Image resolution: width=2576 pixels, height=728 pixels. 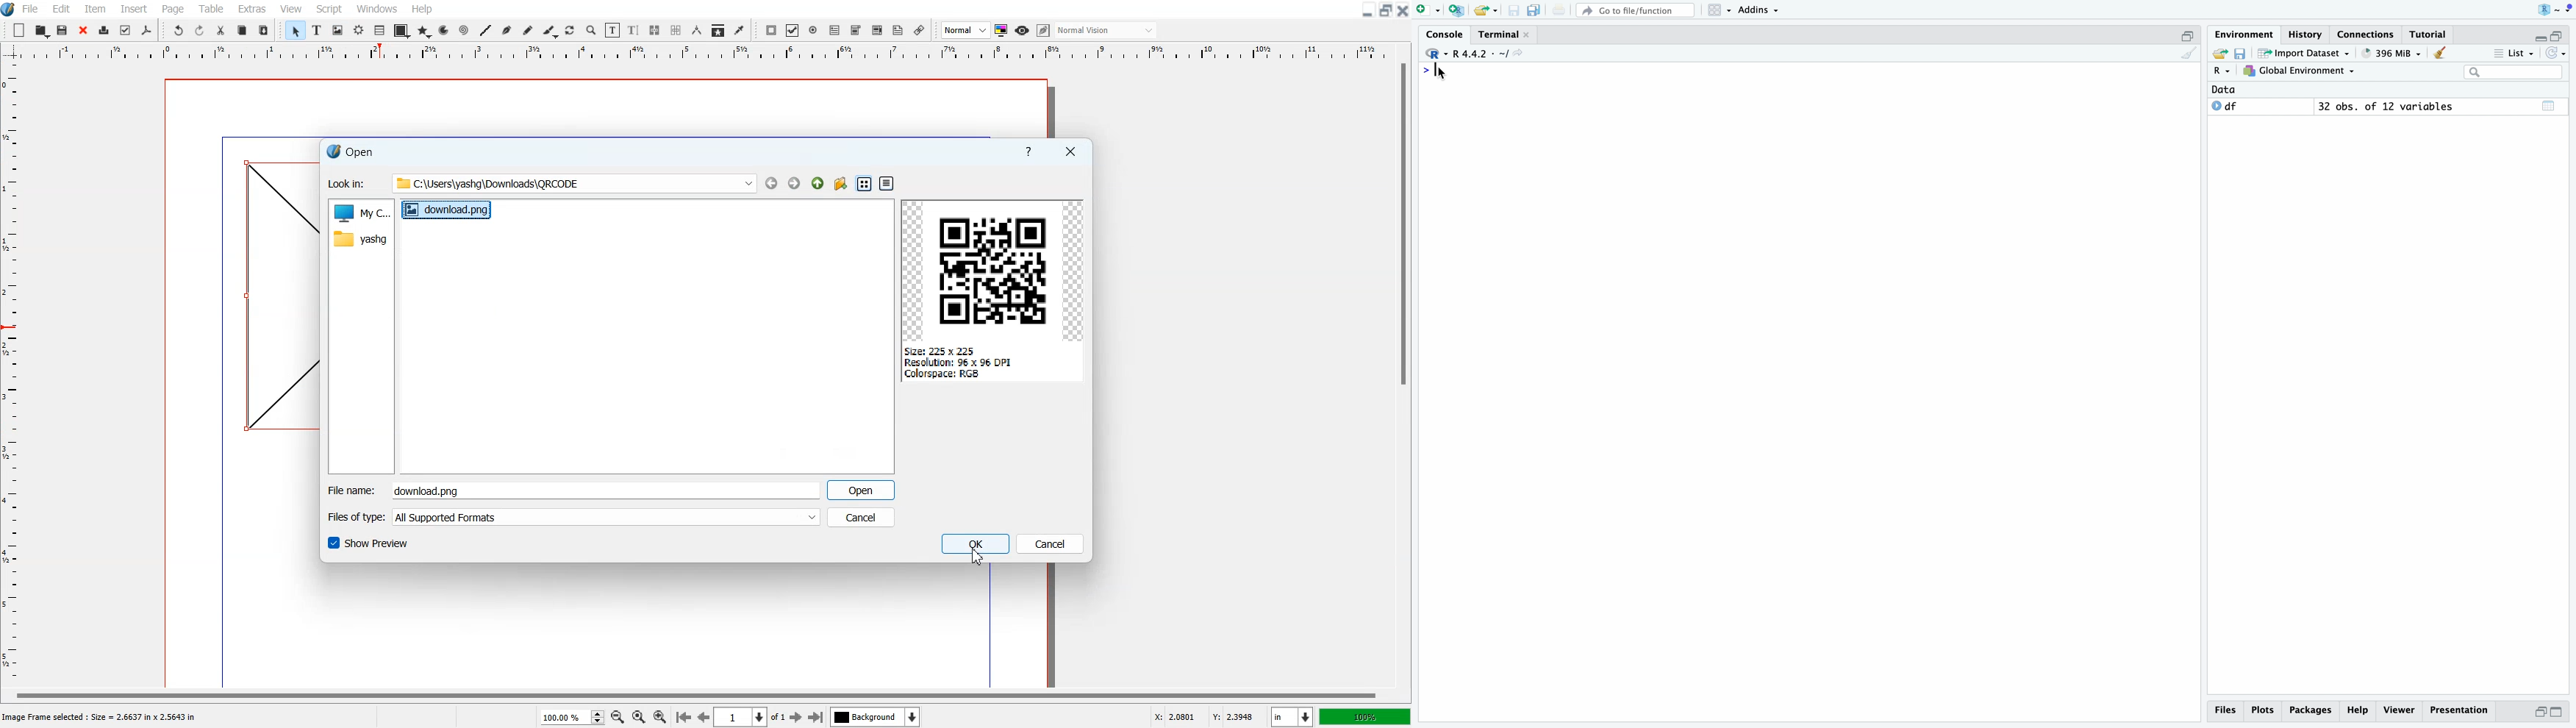 I want to click on File, so click(x=31, y=8).